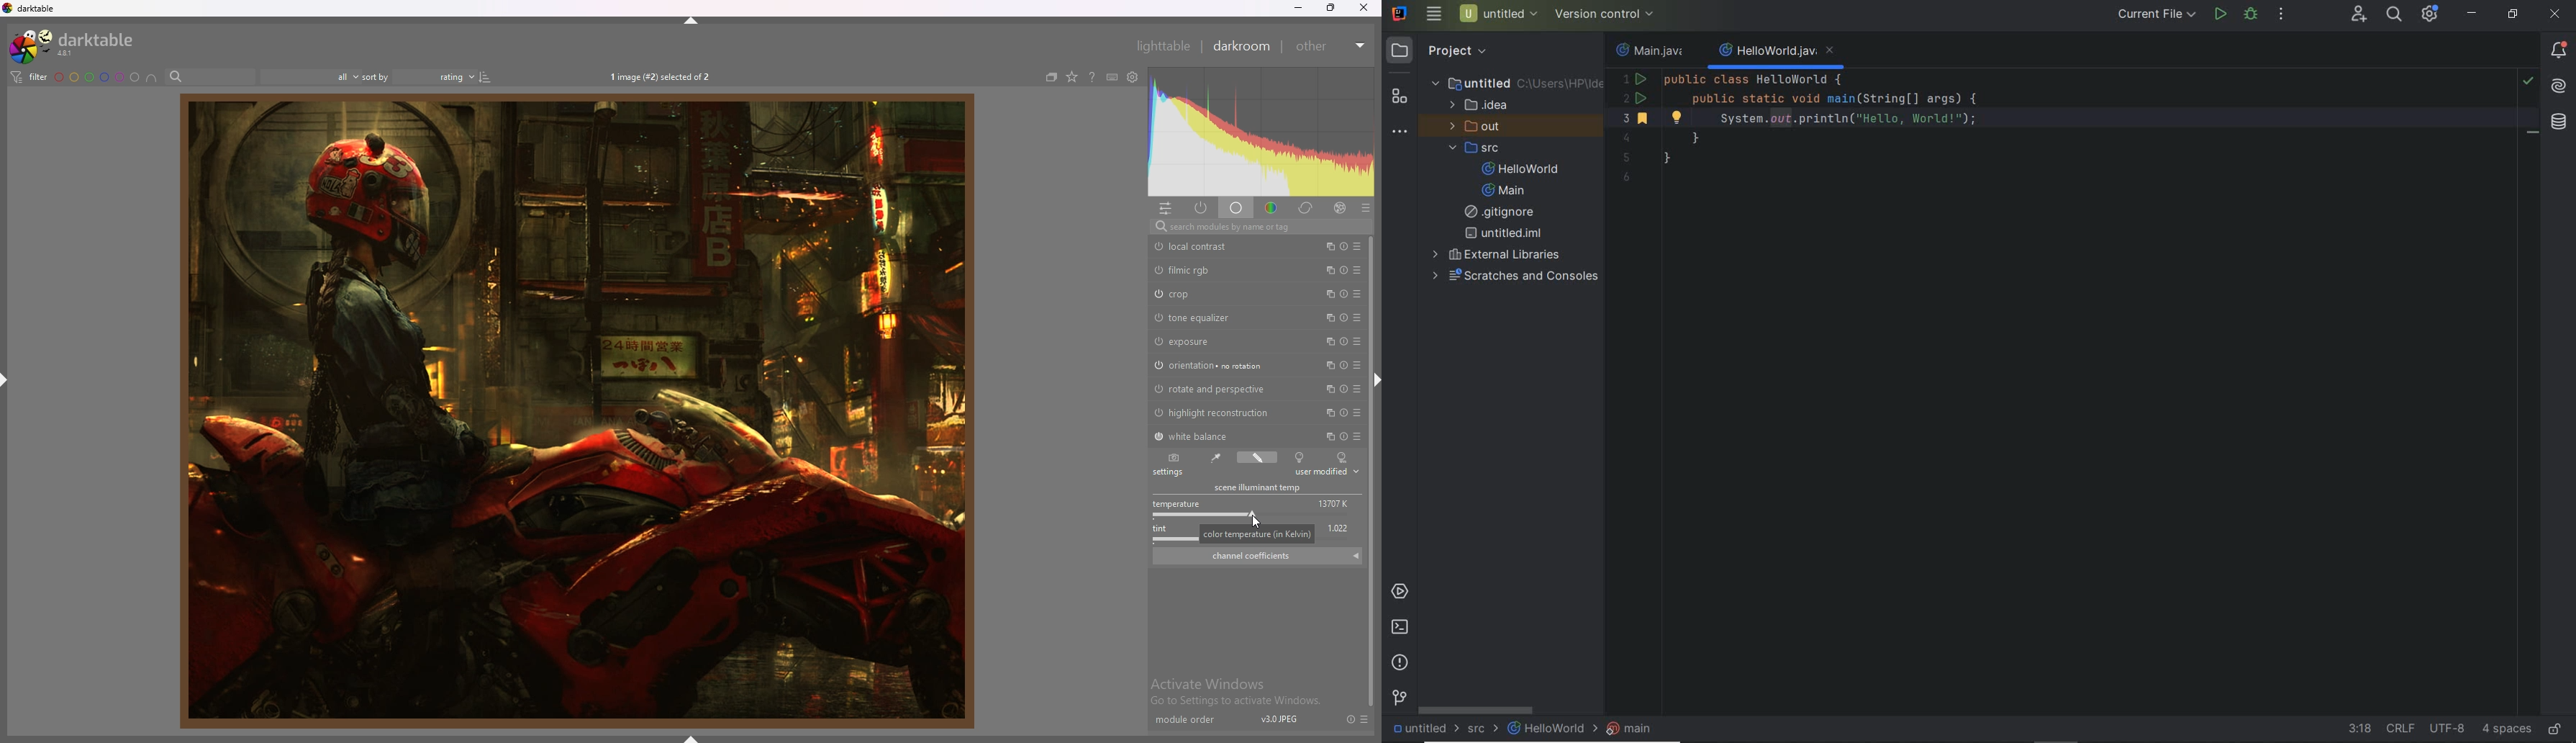 This screenshot has height=756, width=2576. What do you see at coordinates (1271, 209) in the screenshot?
I see `color` at bounding box center [1271, 209].